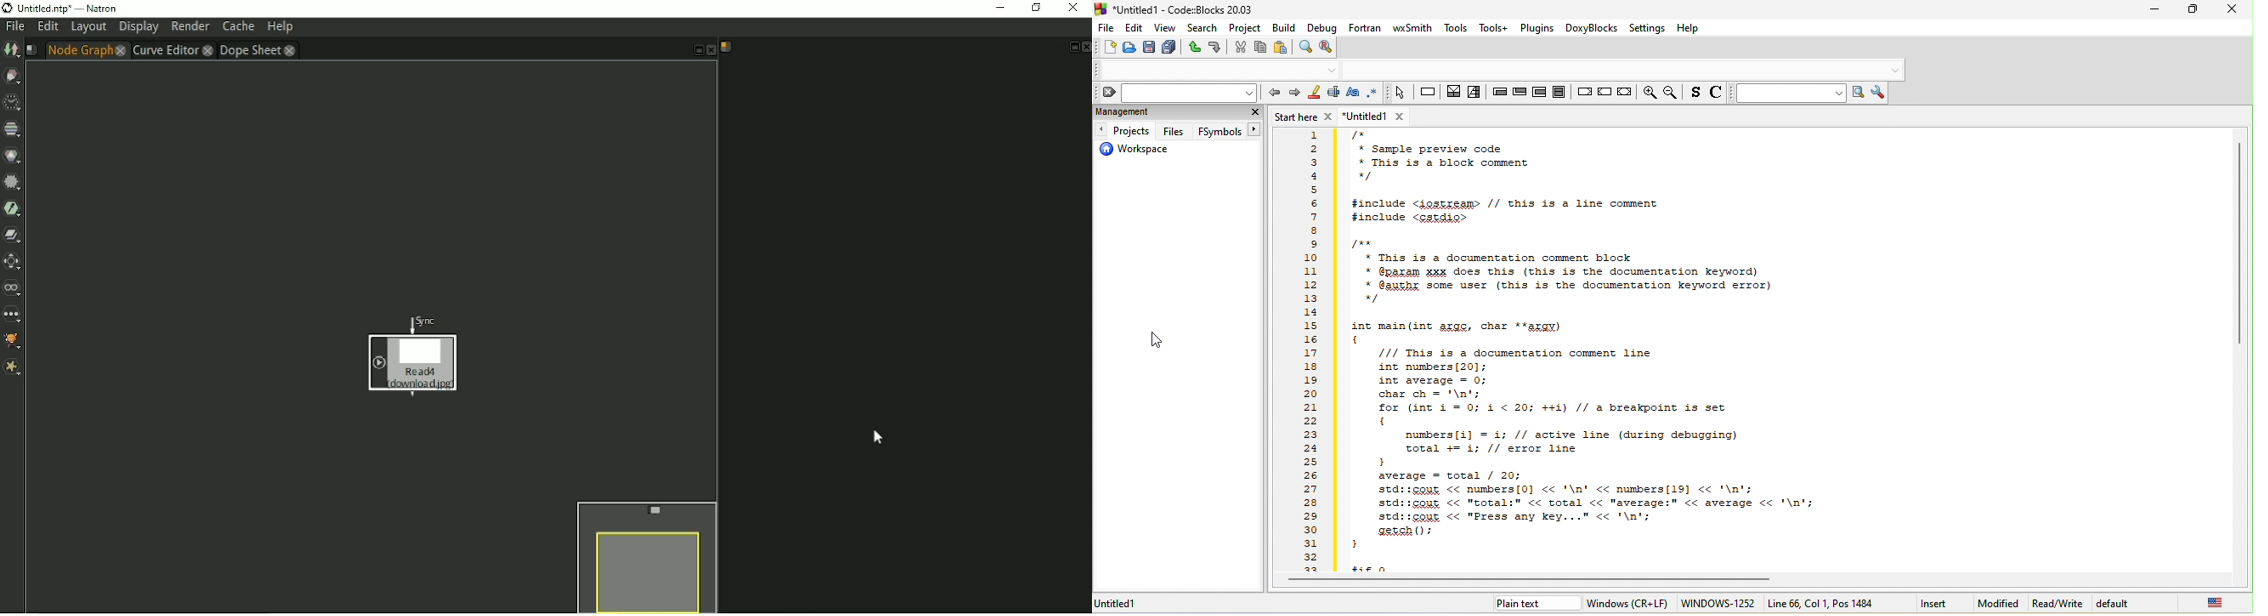 This screenshot has height=616, width=2268. I want to click on match case, so click(1356, 94).